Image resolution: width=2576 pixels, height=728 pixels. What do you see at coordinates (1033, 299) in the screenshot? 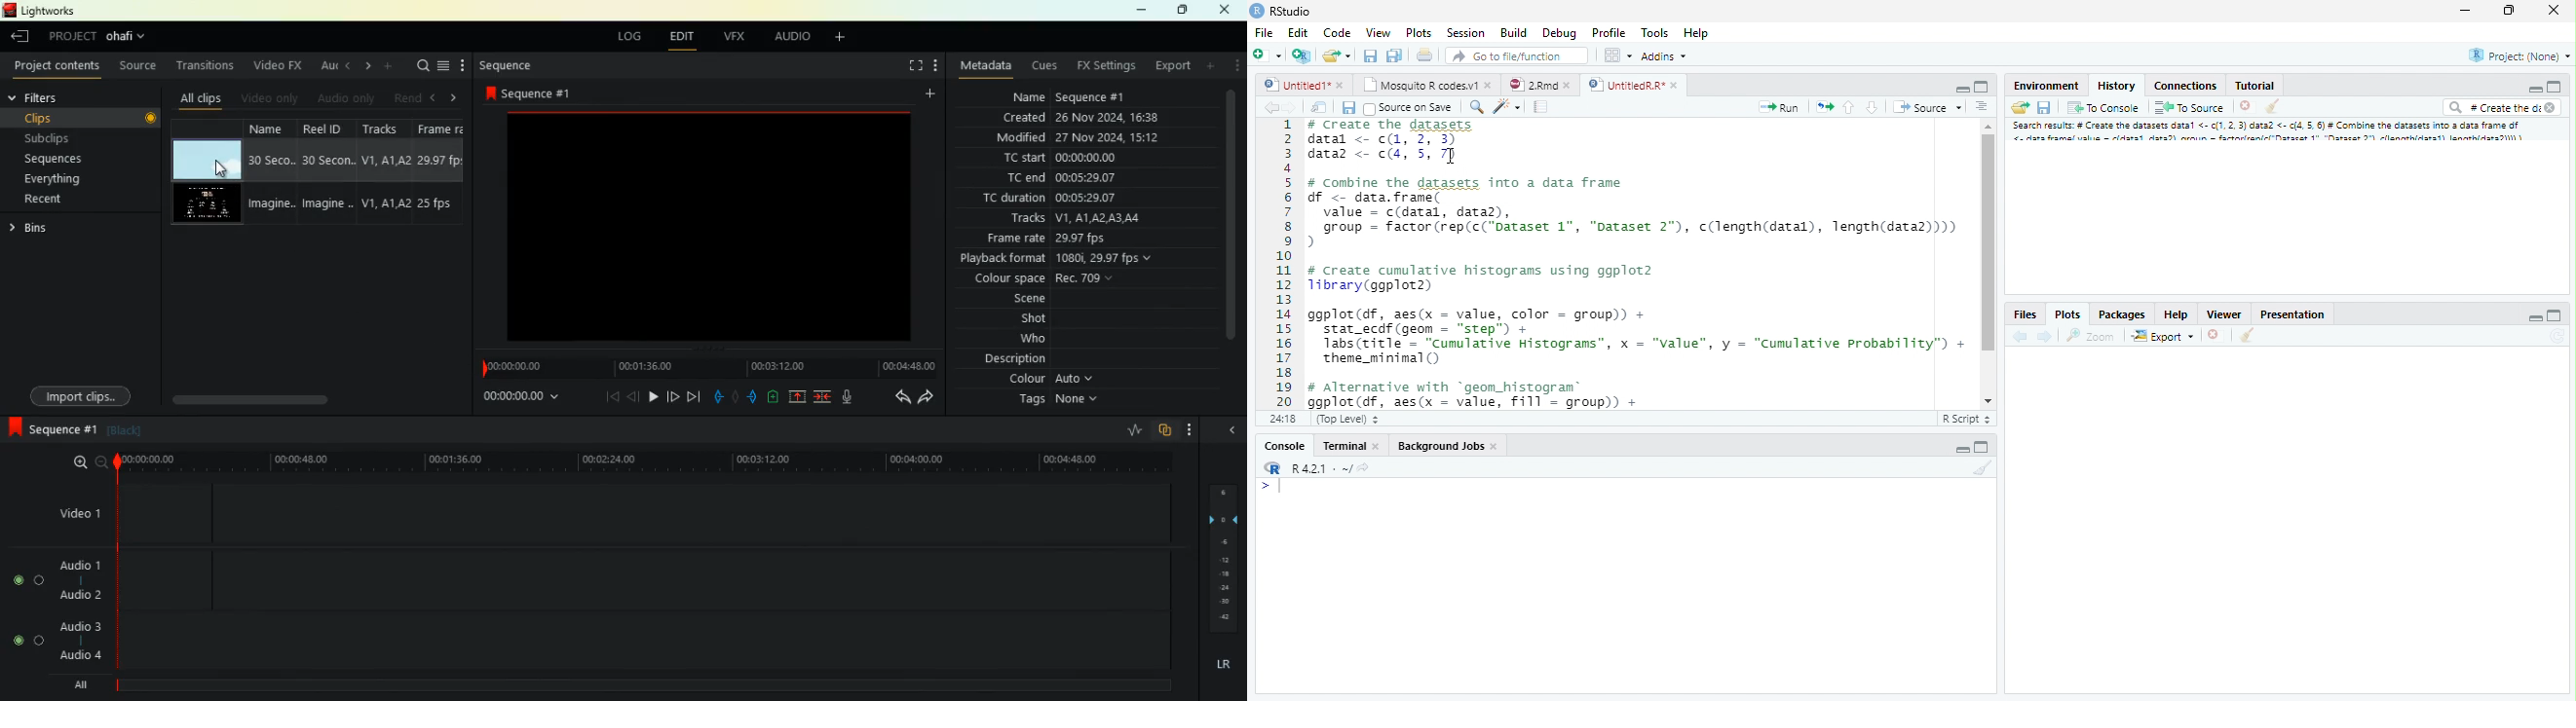
I see `scene` at bounding box center [1033, 299].